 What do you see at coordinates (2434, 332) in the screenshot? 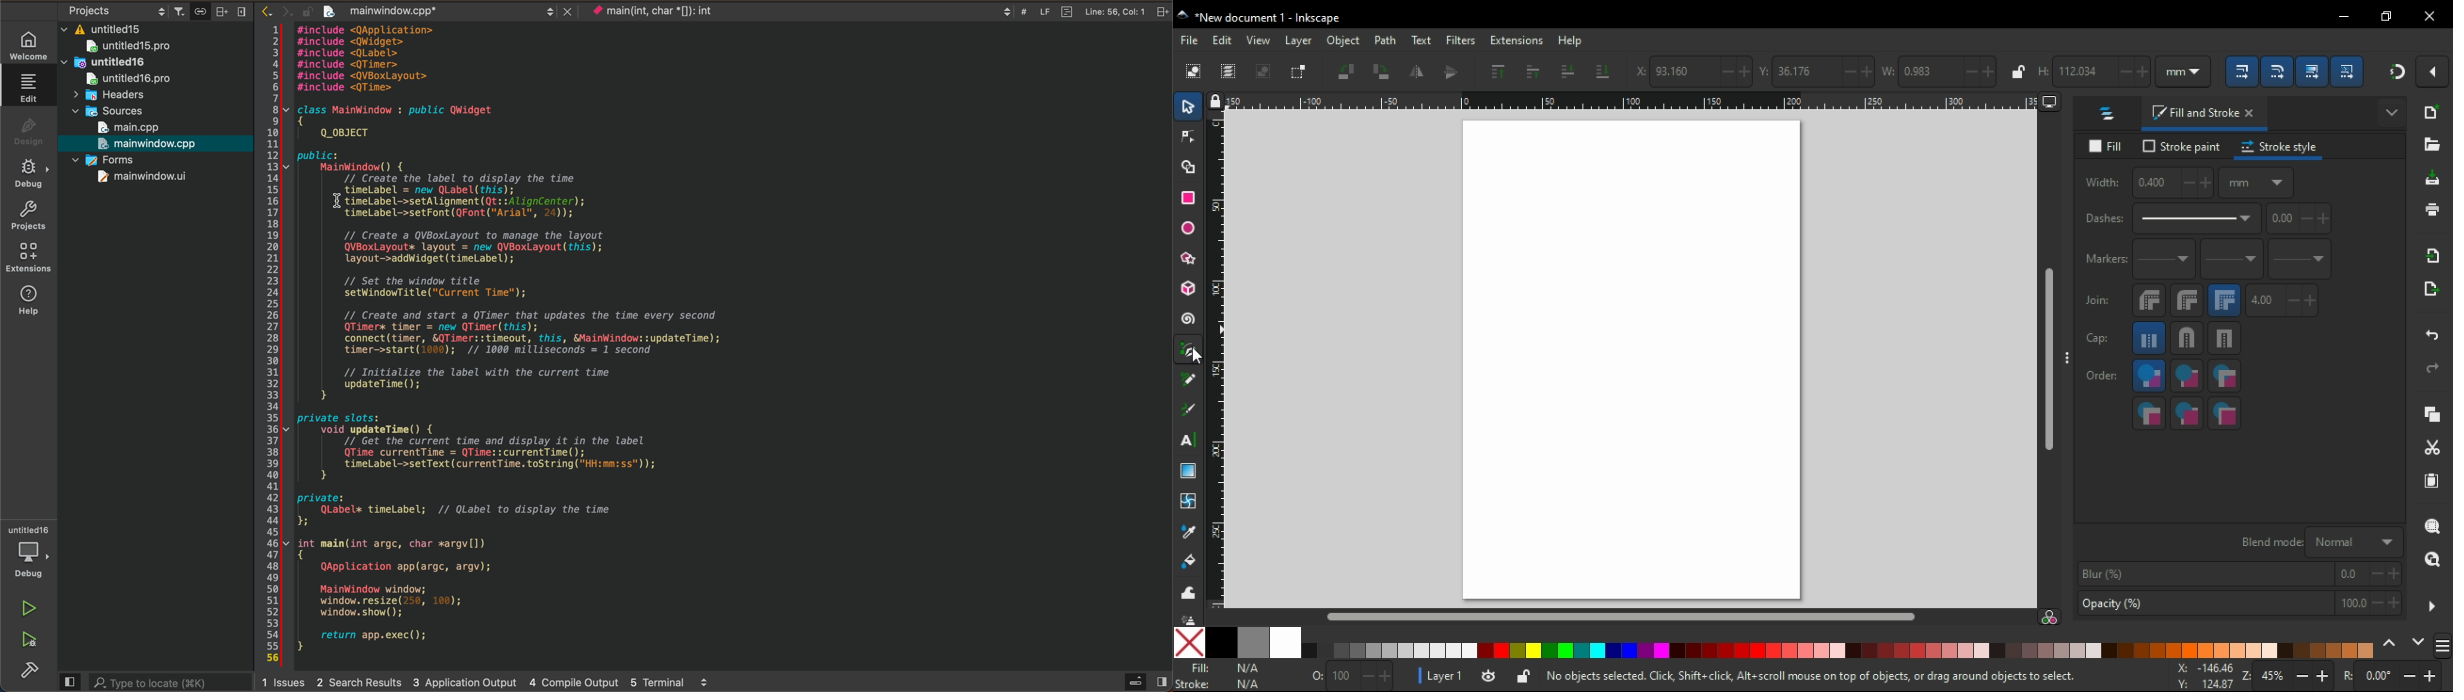
I see `undo` at bounding box center [2434, 332].